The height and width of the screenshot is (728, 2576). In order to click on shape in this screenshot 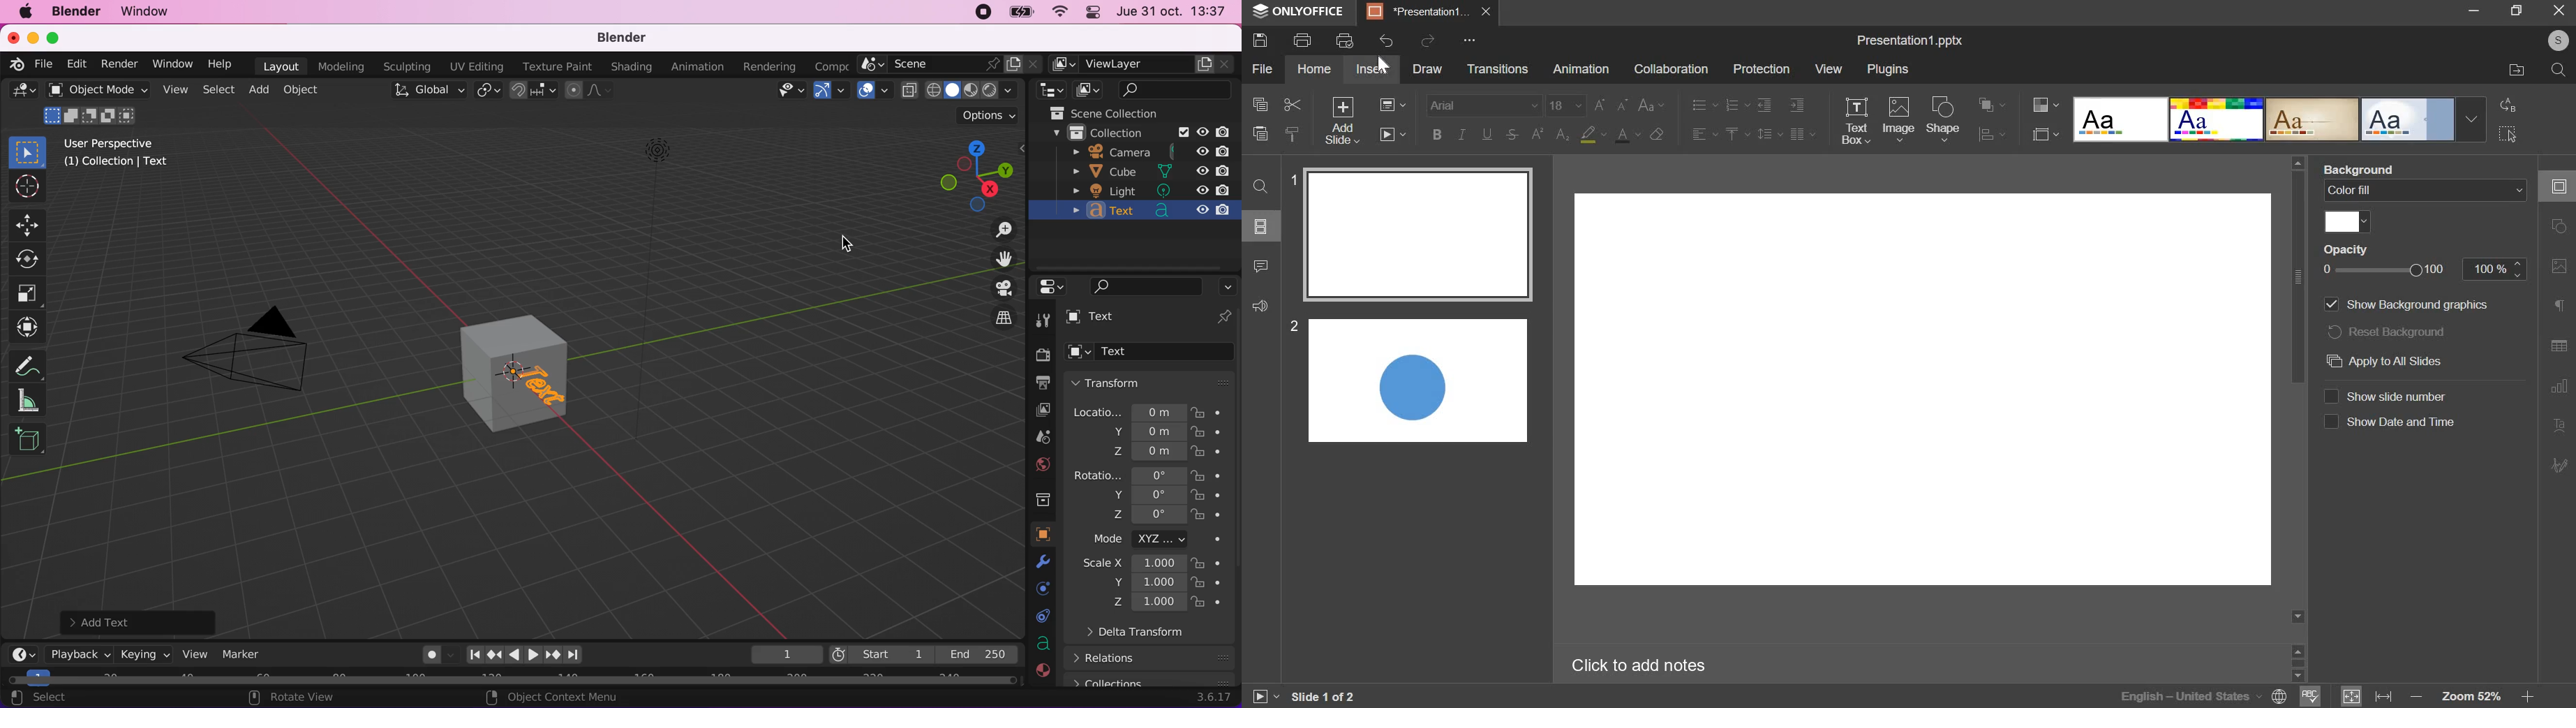, I will do `click(1945, 118)`.